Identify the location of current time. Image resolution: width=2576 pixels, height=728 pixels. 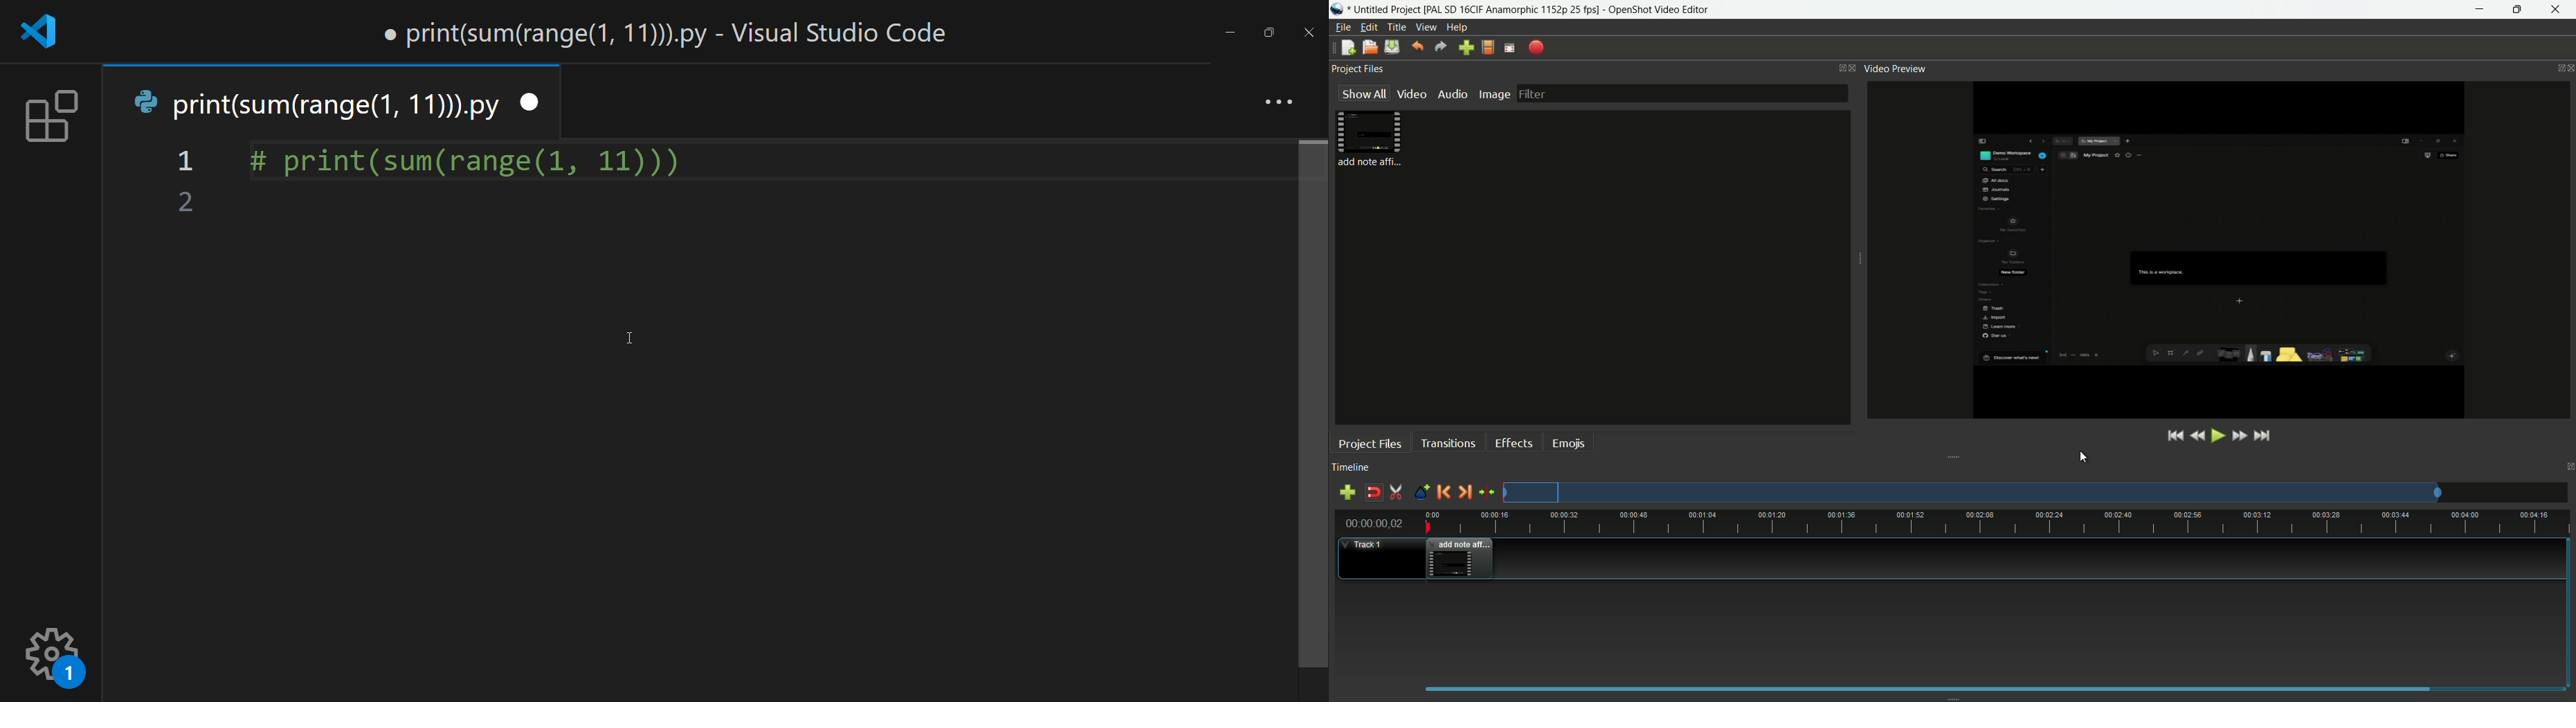
(1371, 525).